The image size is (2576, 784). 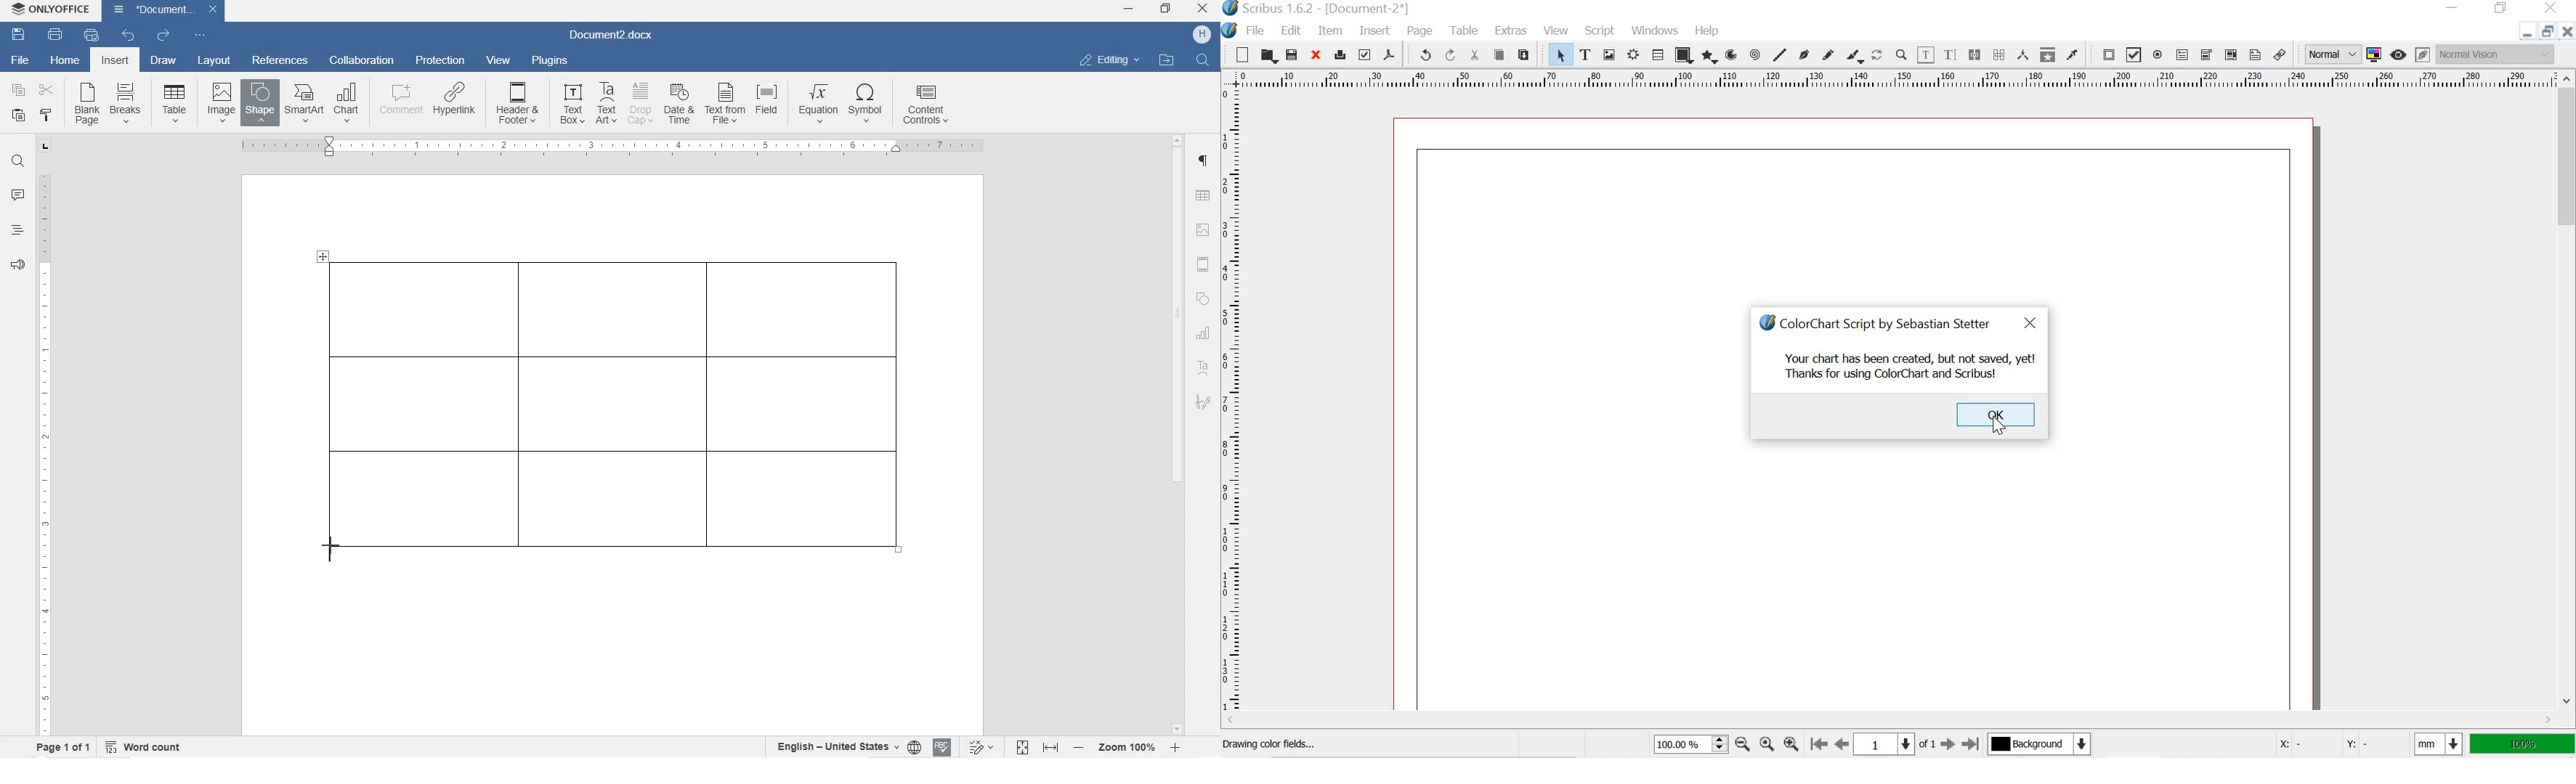 I want to click on image settings, so click(x=1202, y=231).